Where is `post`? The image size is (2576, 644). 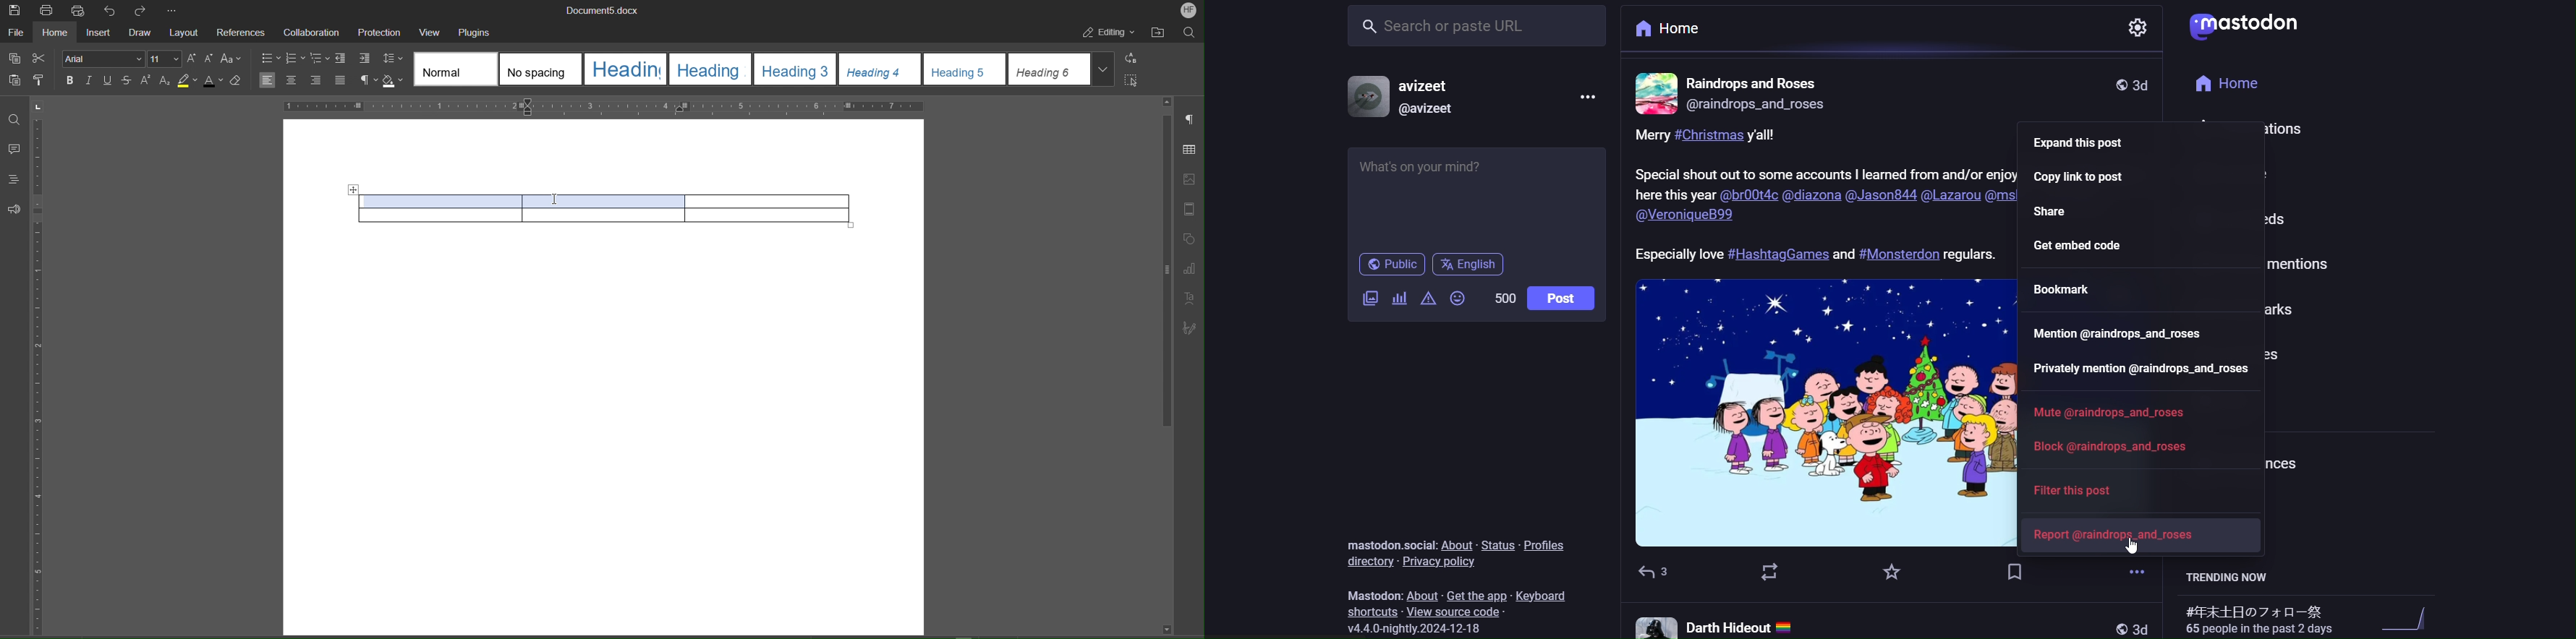
post is located at coordinates (1566, 296).